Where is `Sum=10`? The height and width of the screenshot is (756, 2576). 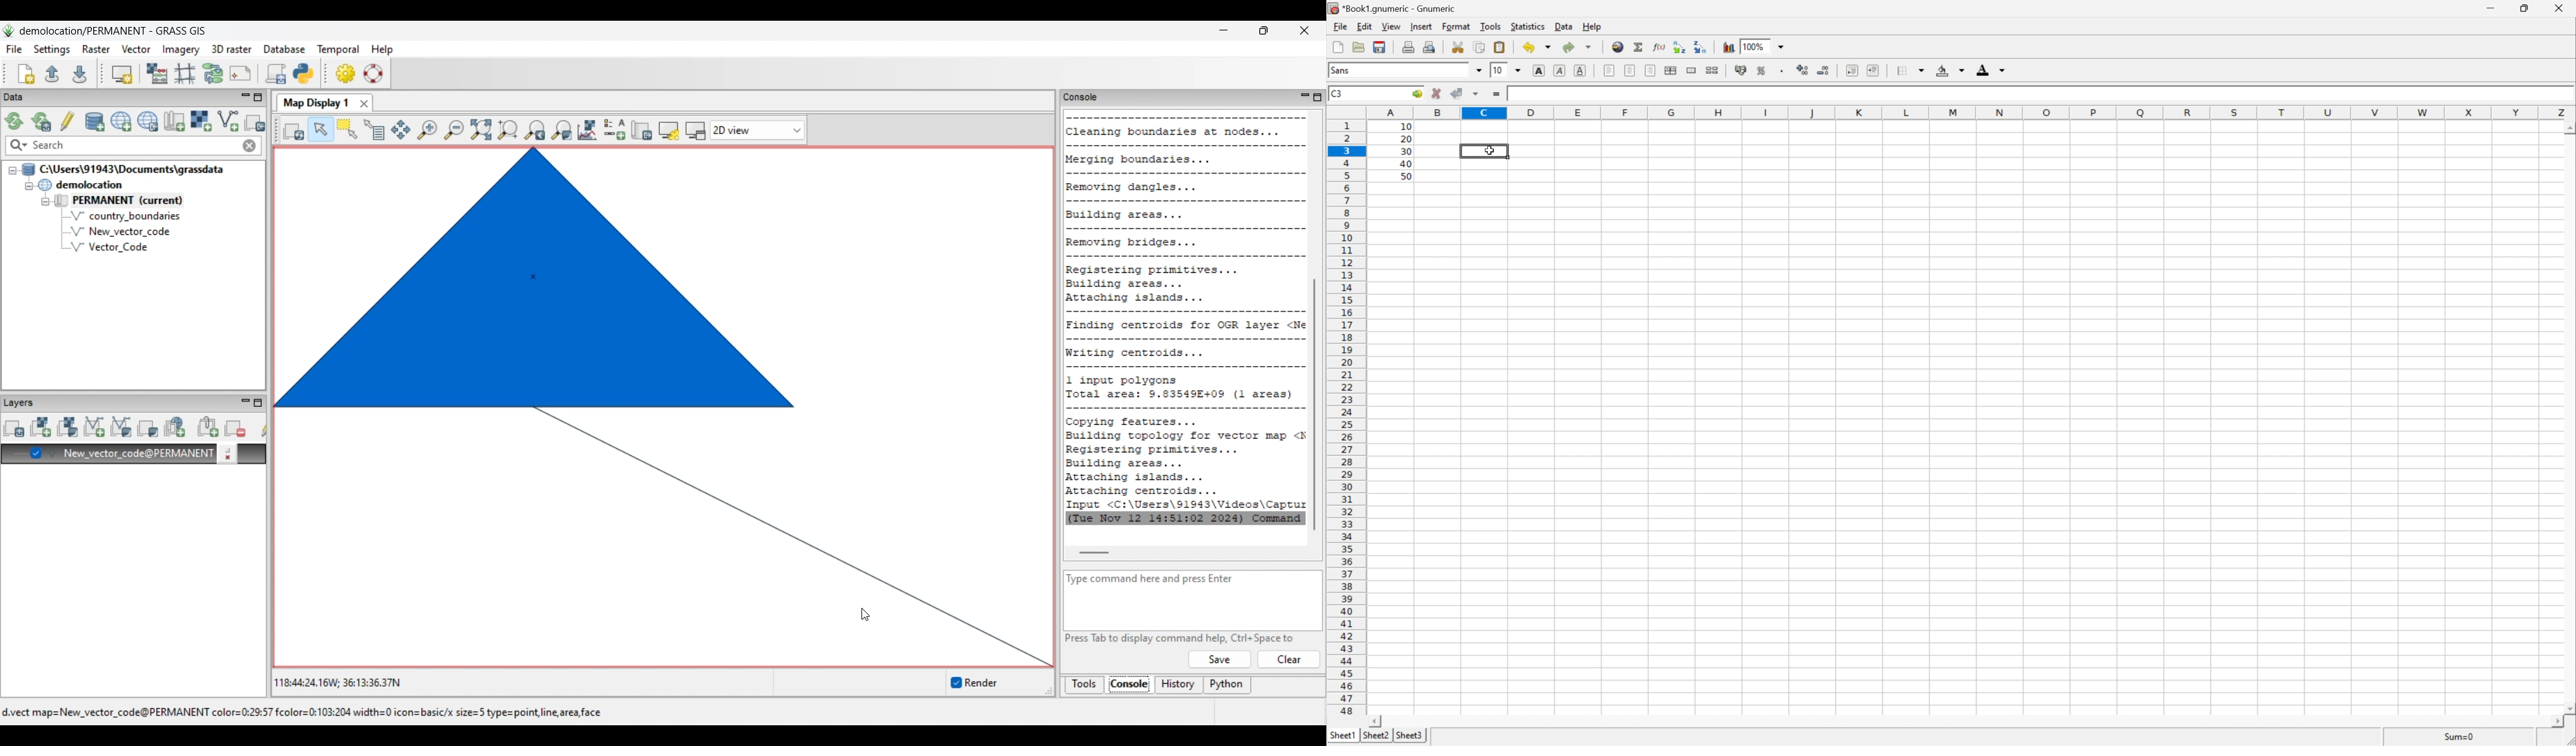 Sum=10 is located at coordinates (2454, 736).